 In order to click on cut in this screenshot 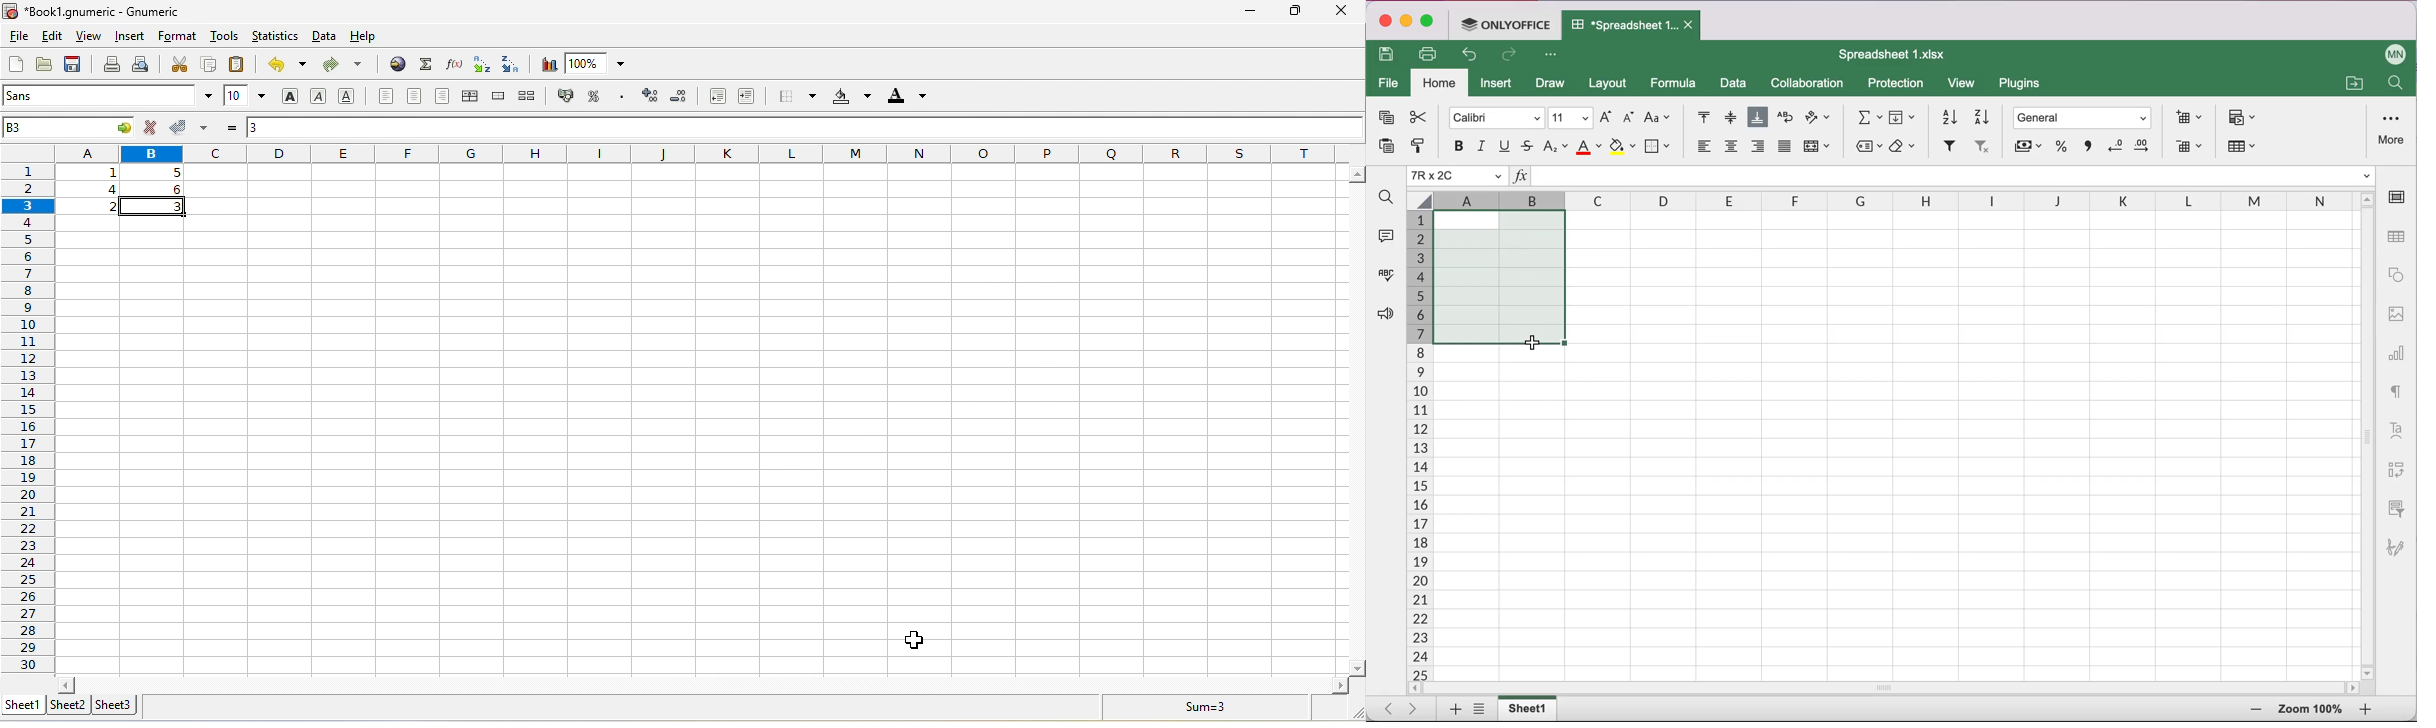, I will do `click(178, 65)`.